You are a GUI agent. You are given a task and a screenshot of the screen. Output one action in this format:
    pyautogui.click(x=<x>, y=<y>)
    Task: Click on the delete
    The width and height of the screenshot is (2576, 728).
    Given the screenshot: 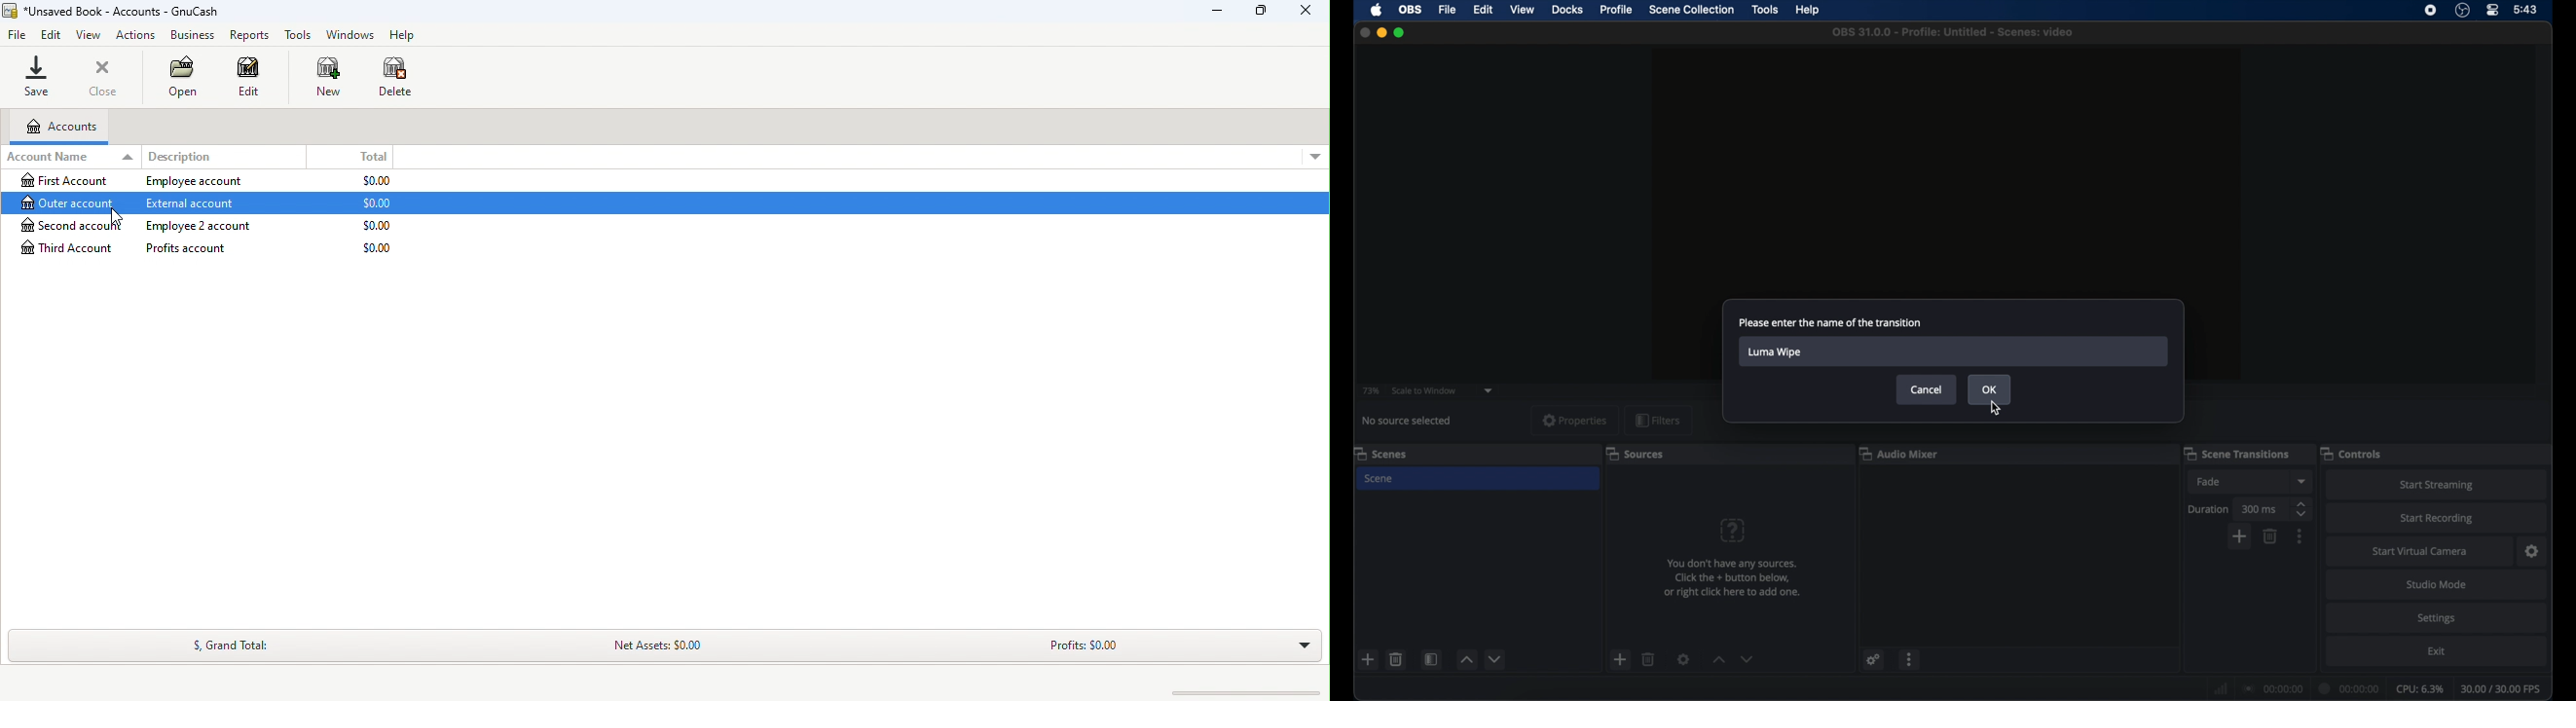 What is the action you would take?
    pyautogui.click(x=1396, y=660)
    